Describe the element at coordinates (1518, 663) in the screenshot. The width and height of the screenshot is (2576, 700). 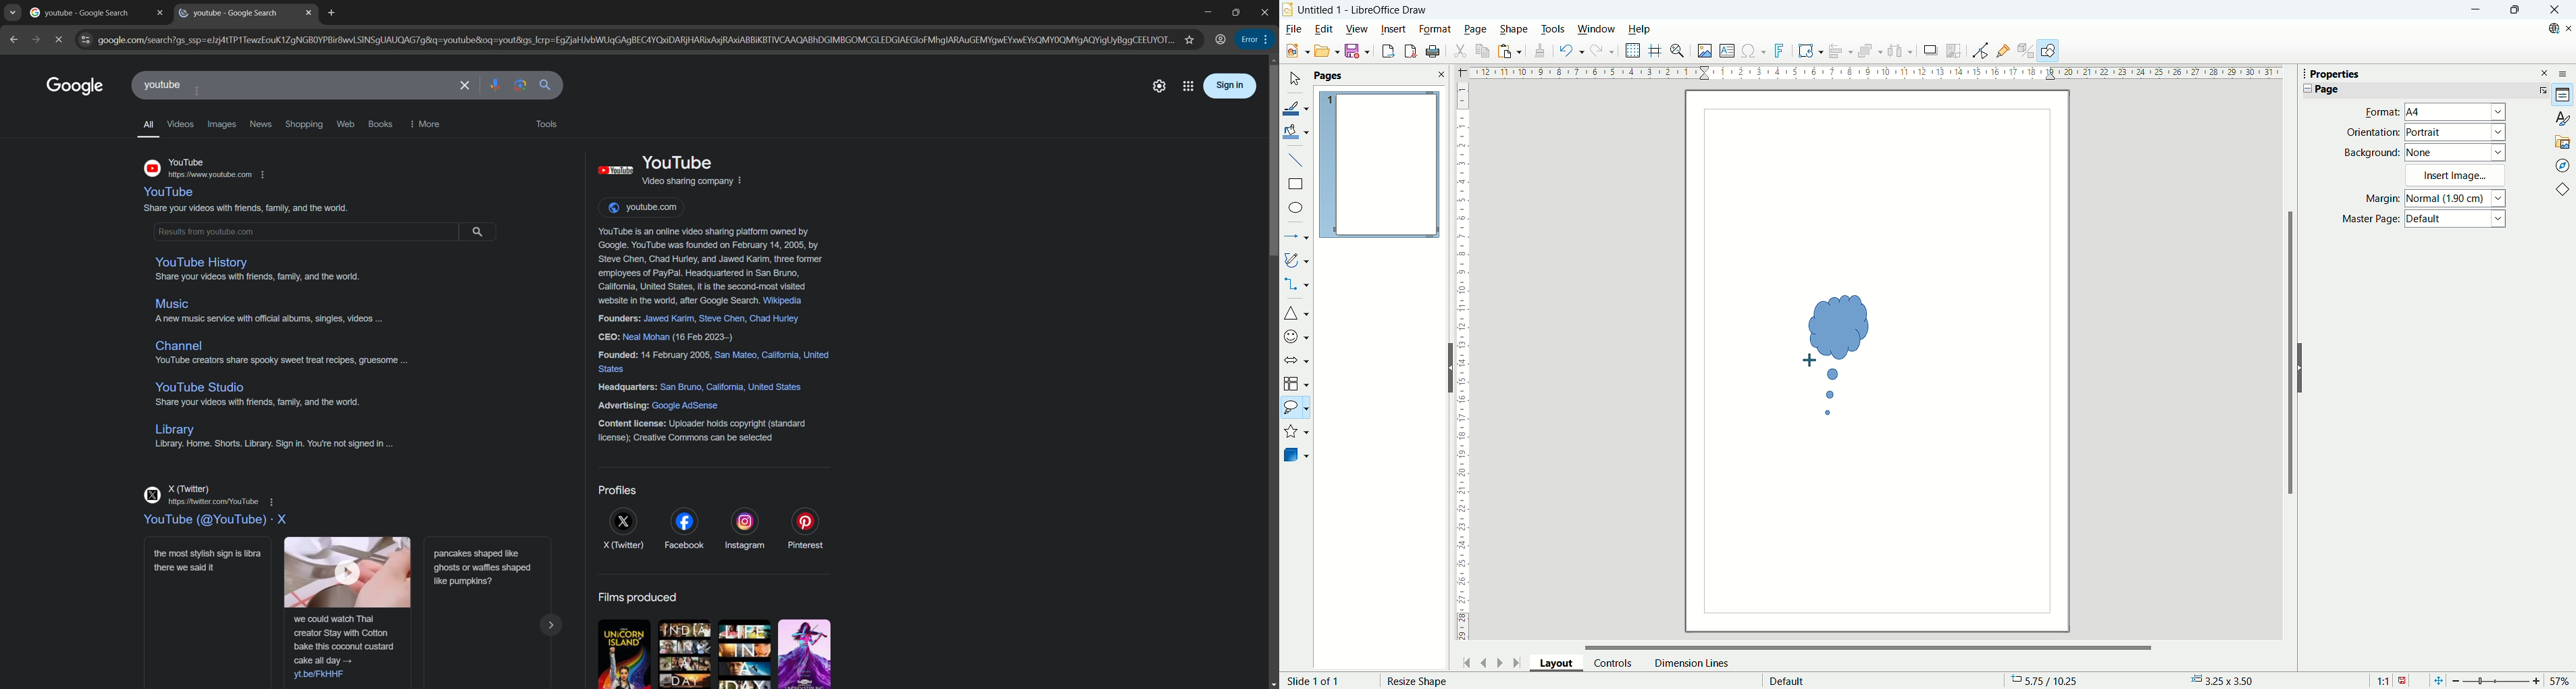
I see `go to last page` at that location.